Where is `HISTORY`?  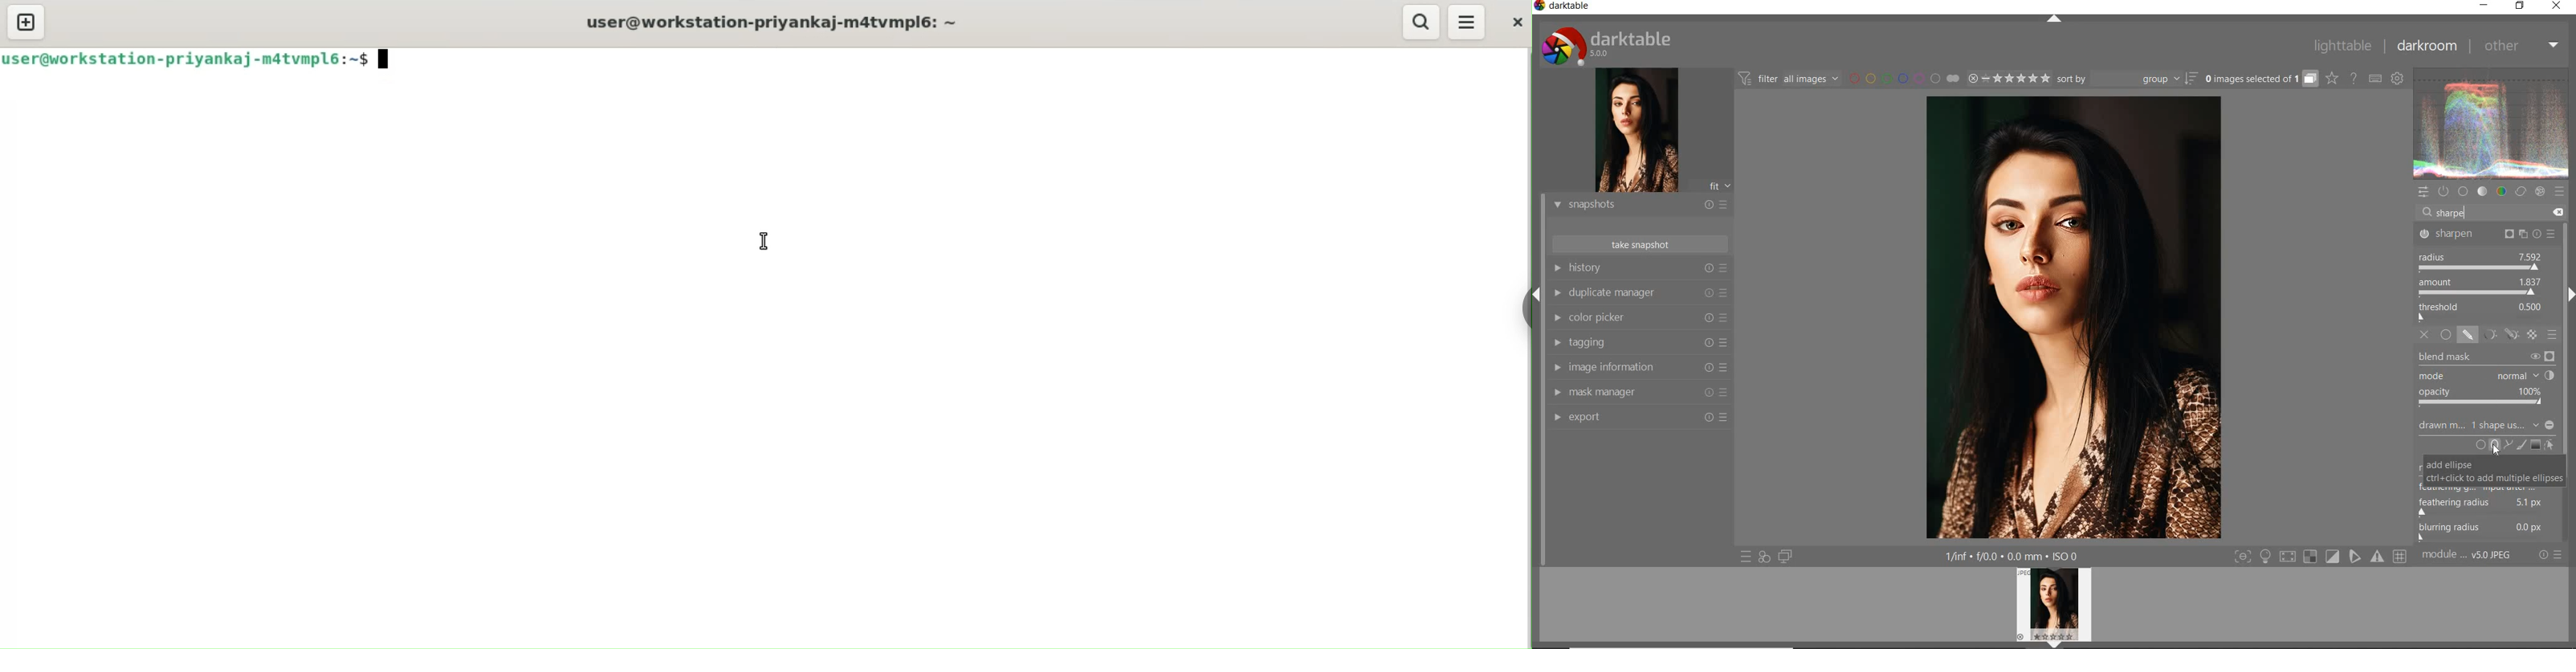 HISTORY is located at coordinates (1640, 269).